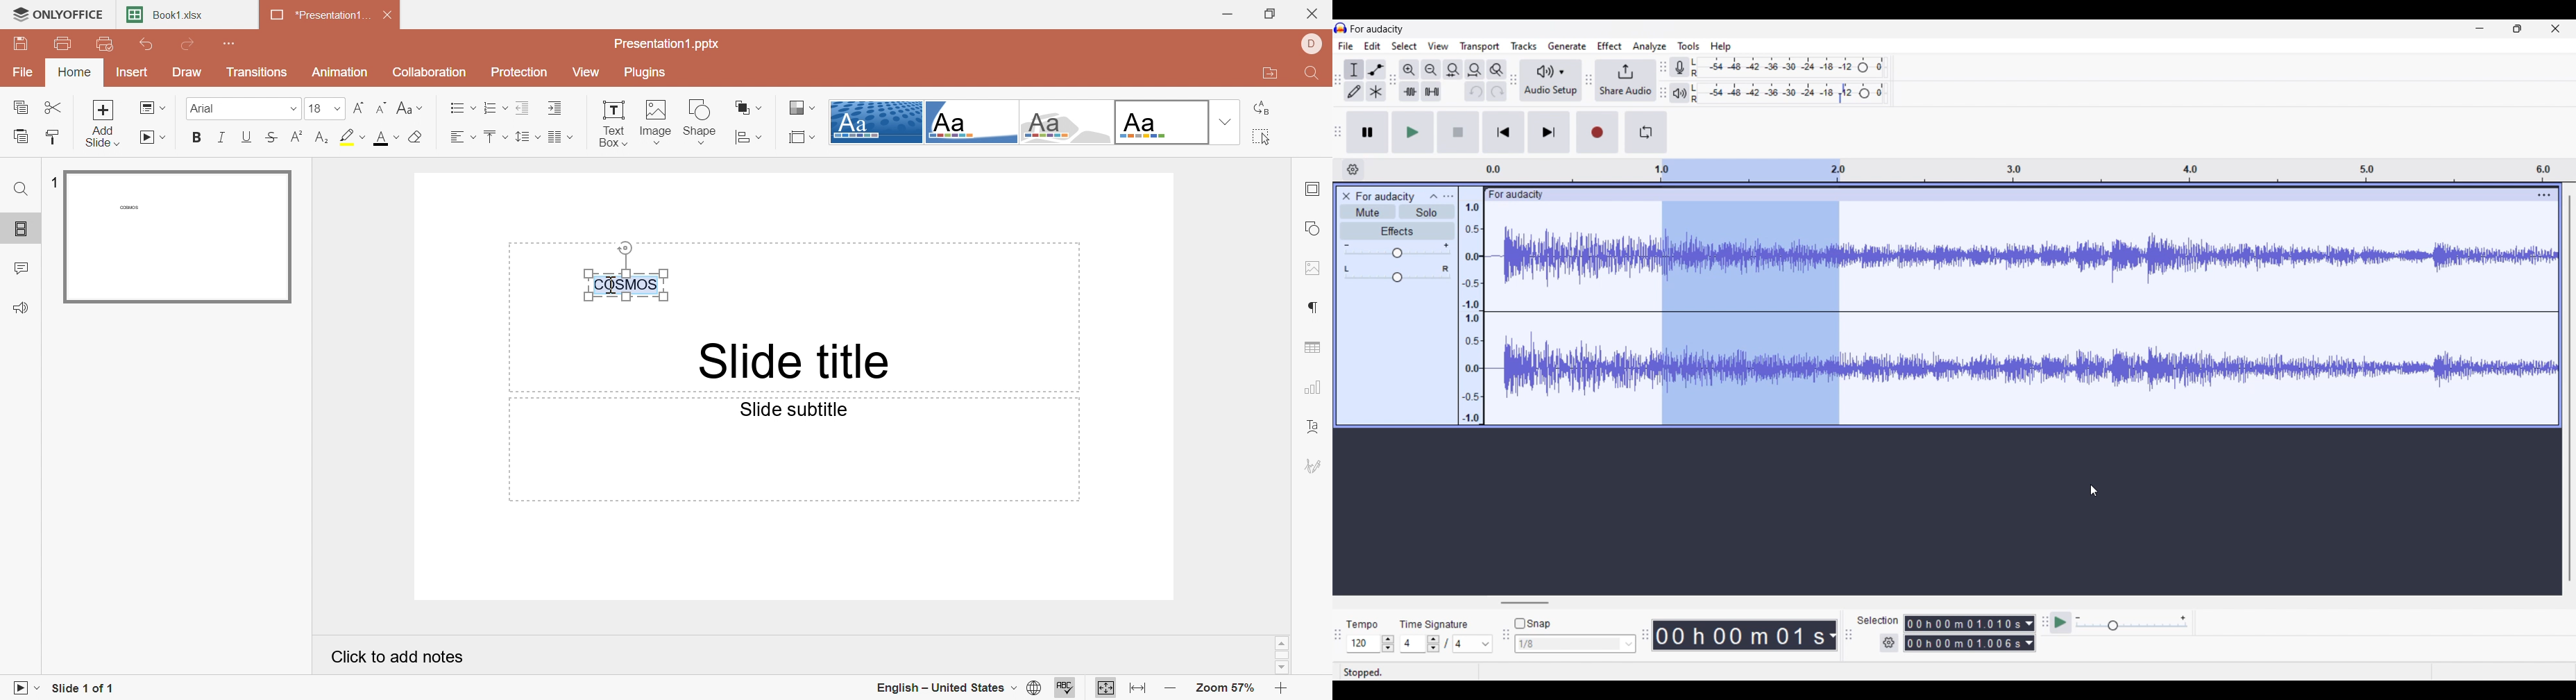 This screenshot has height=700, width=2576. I want to click on COSMOS, so click(624, 272).